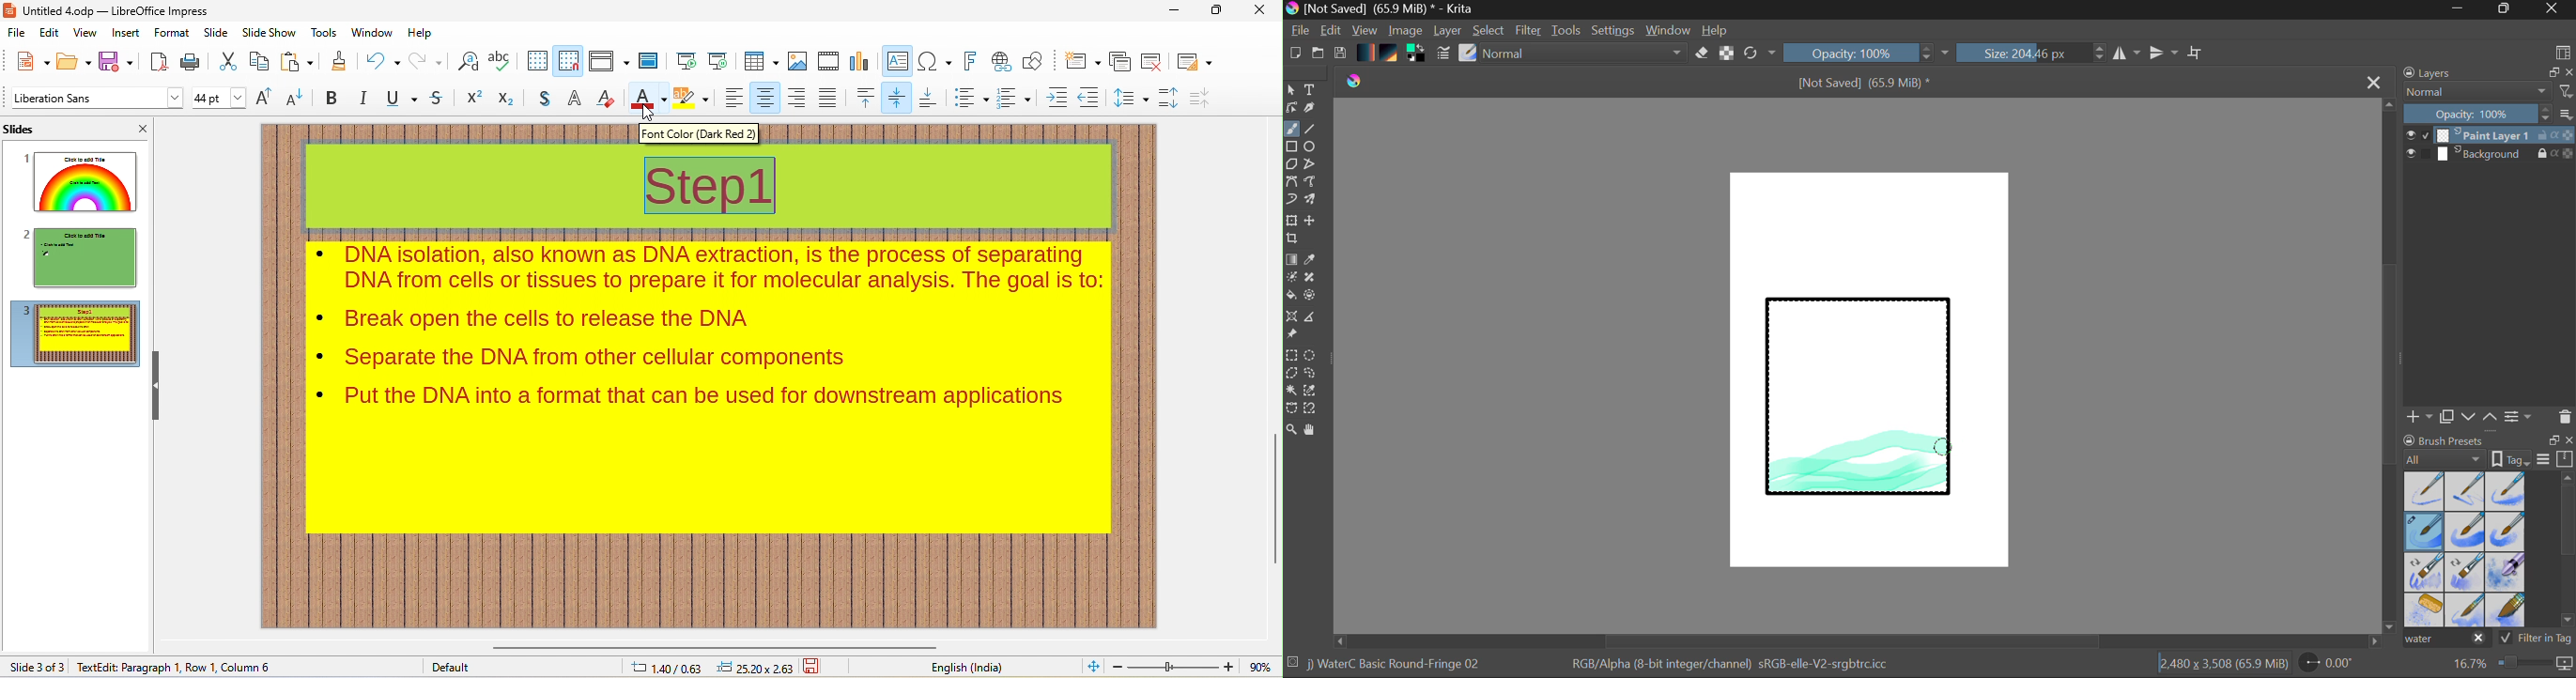 This screenshot has height=700, width=2576. I want to click on Delete Layer, so click(2566, 417).